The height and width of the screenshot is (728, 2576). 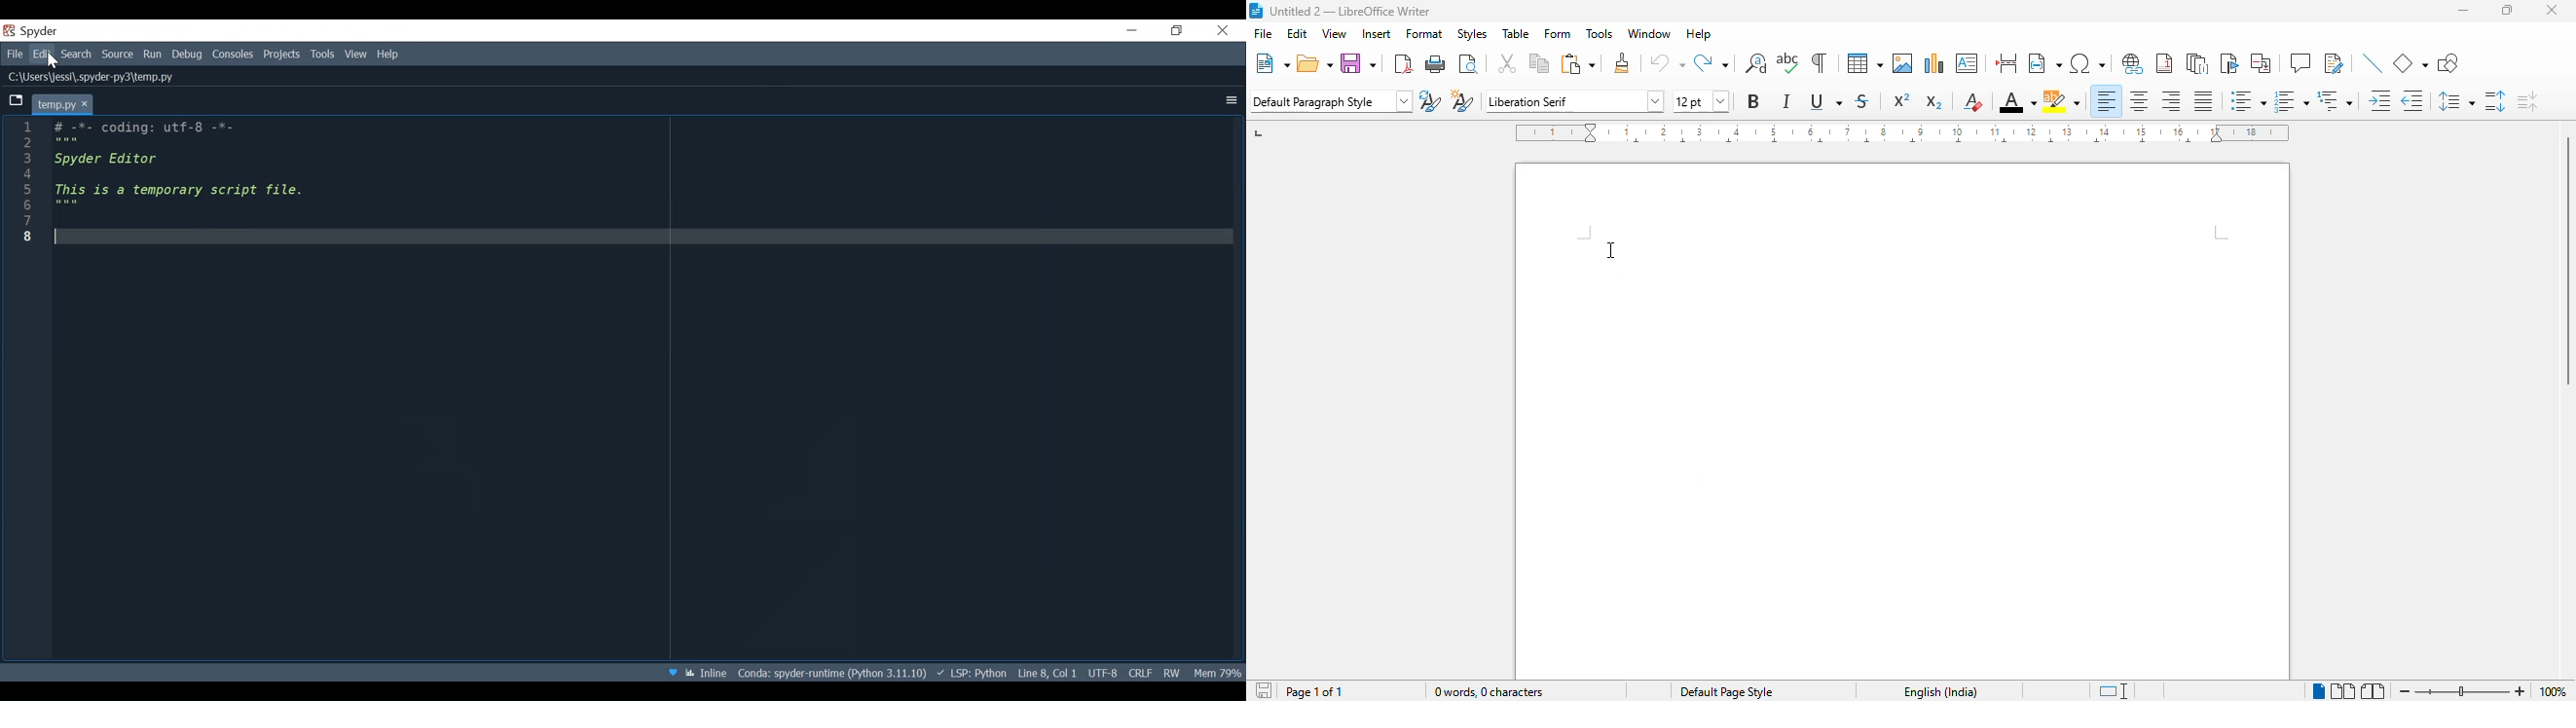 What do you see at coordinates (2172, 100) in the screenshot?
I see `align right` at bounding box center [2172, 100].